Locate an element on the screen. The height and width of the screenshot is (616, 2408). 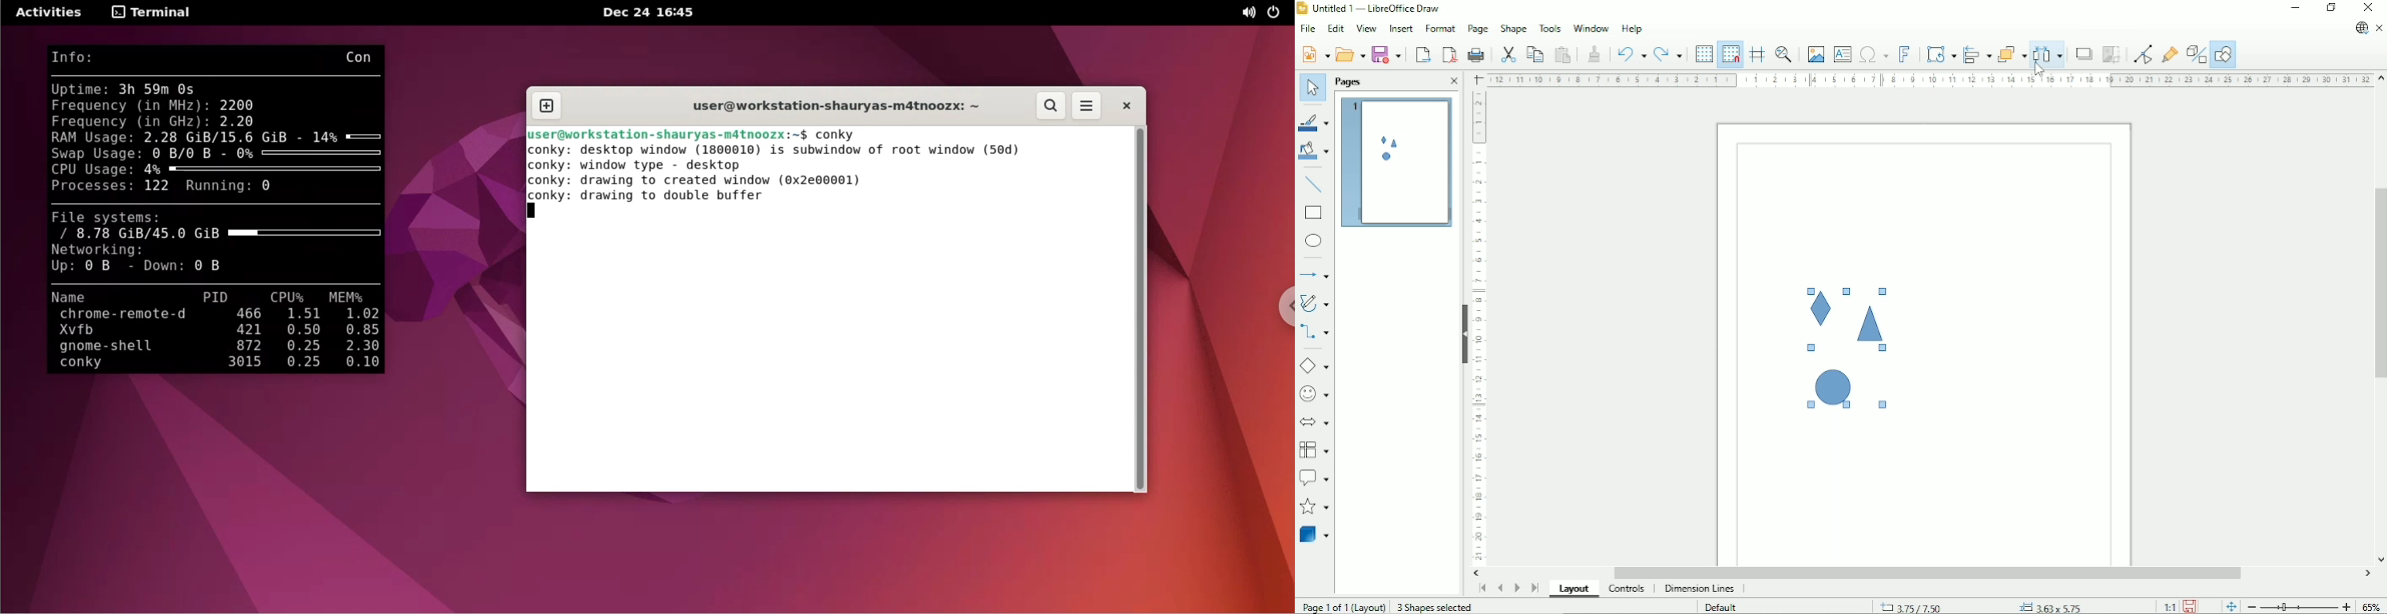
Help is located at coordinates (1632, 29).